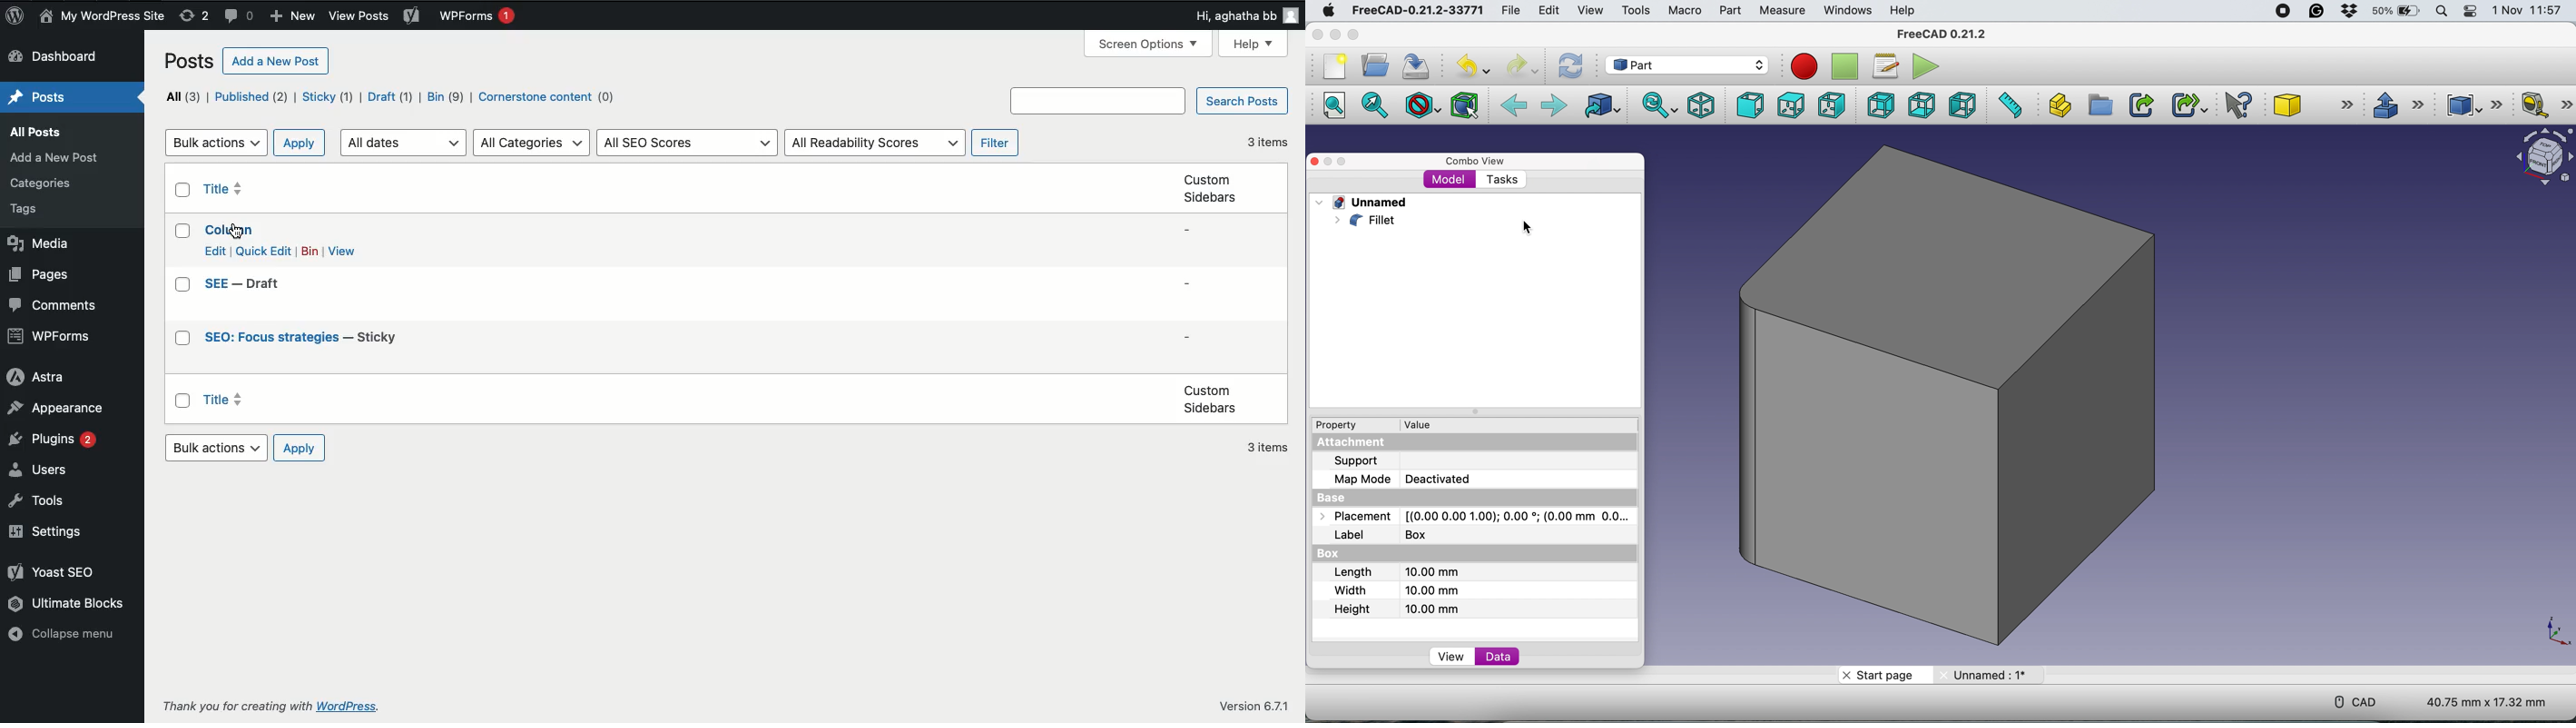 This screenshot has width=2576, height=728. I want to click on 3 items, so click(1270, 449).